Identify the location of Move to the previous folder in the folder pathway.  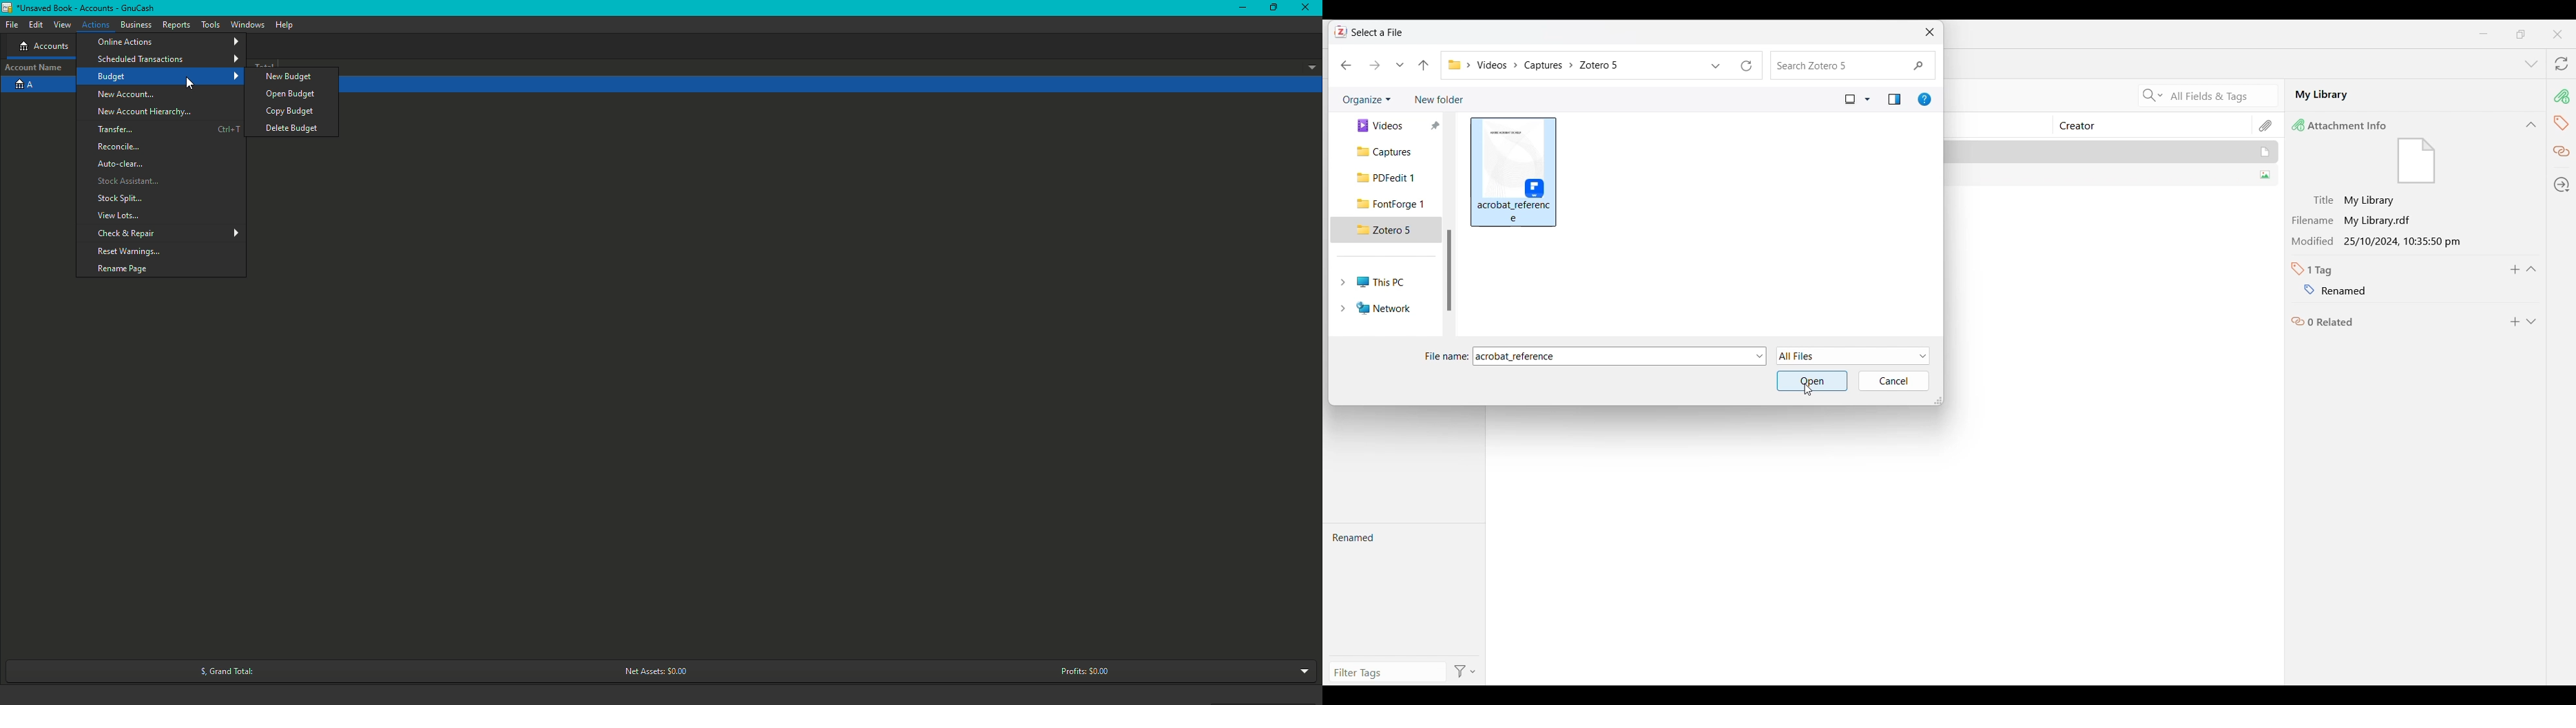
(1424, 66).